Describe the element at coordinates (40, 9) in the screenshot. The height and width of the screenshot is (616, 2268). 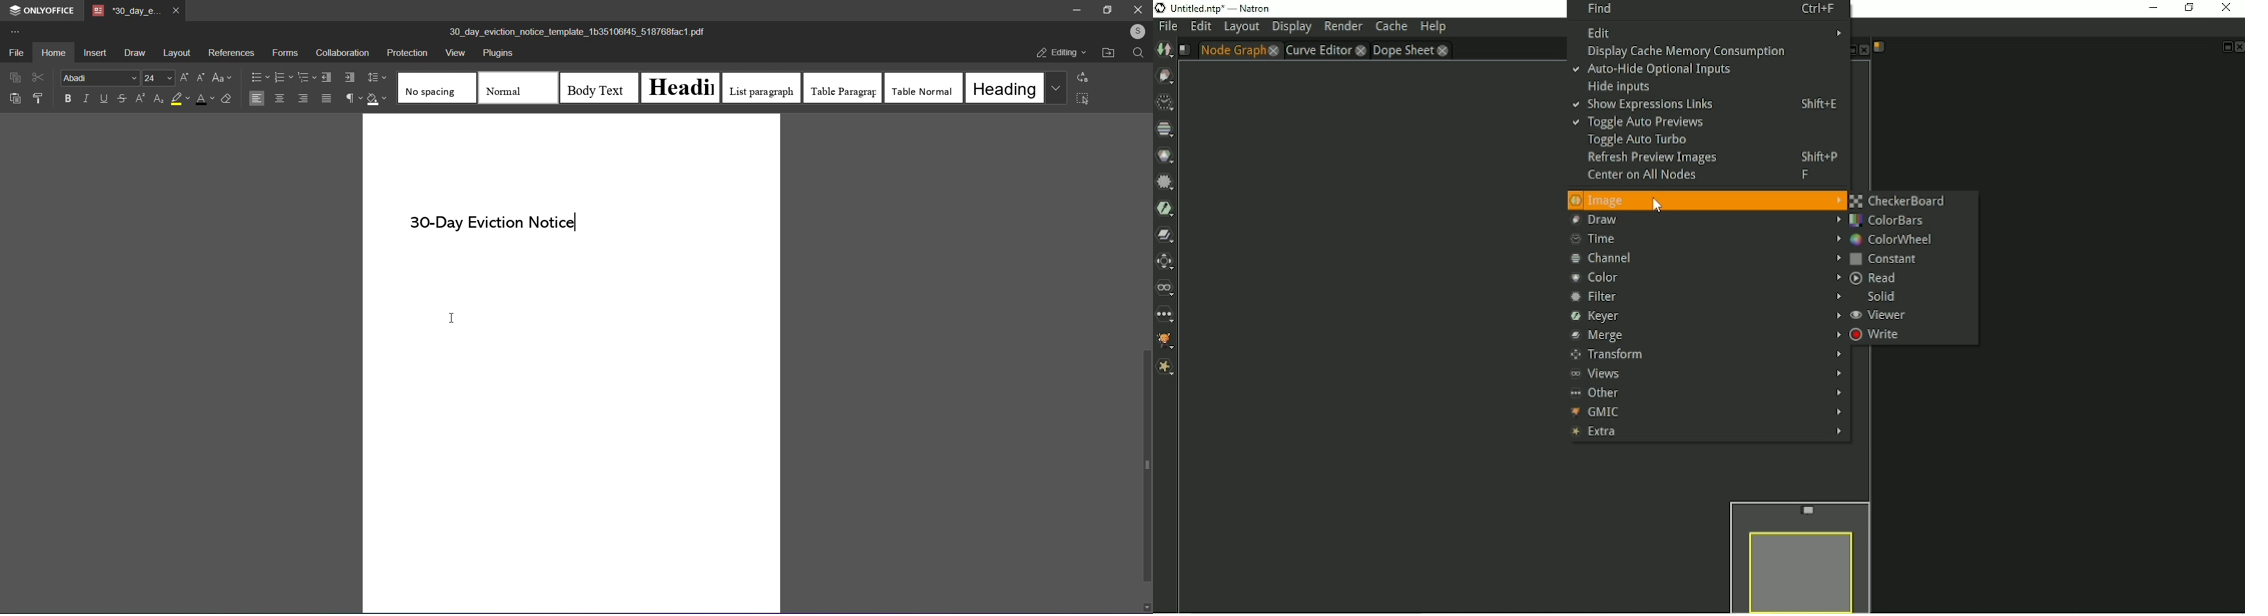
I see `onlyoffice` at that location.